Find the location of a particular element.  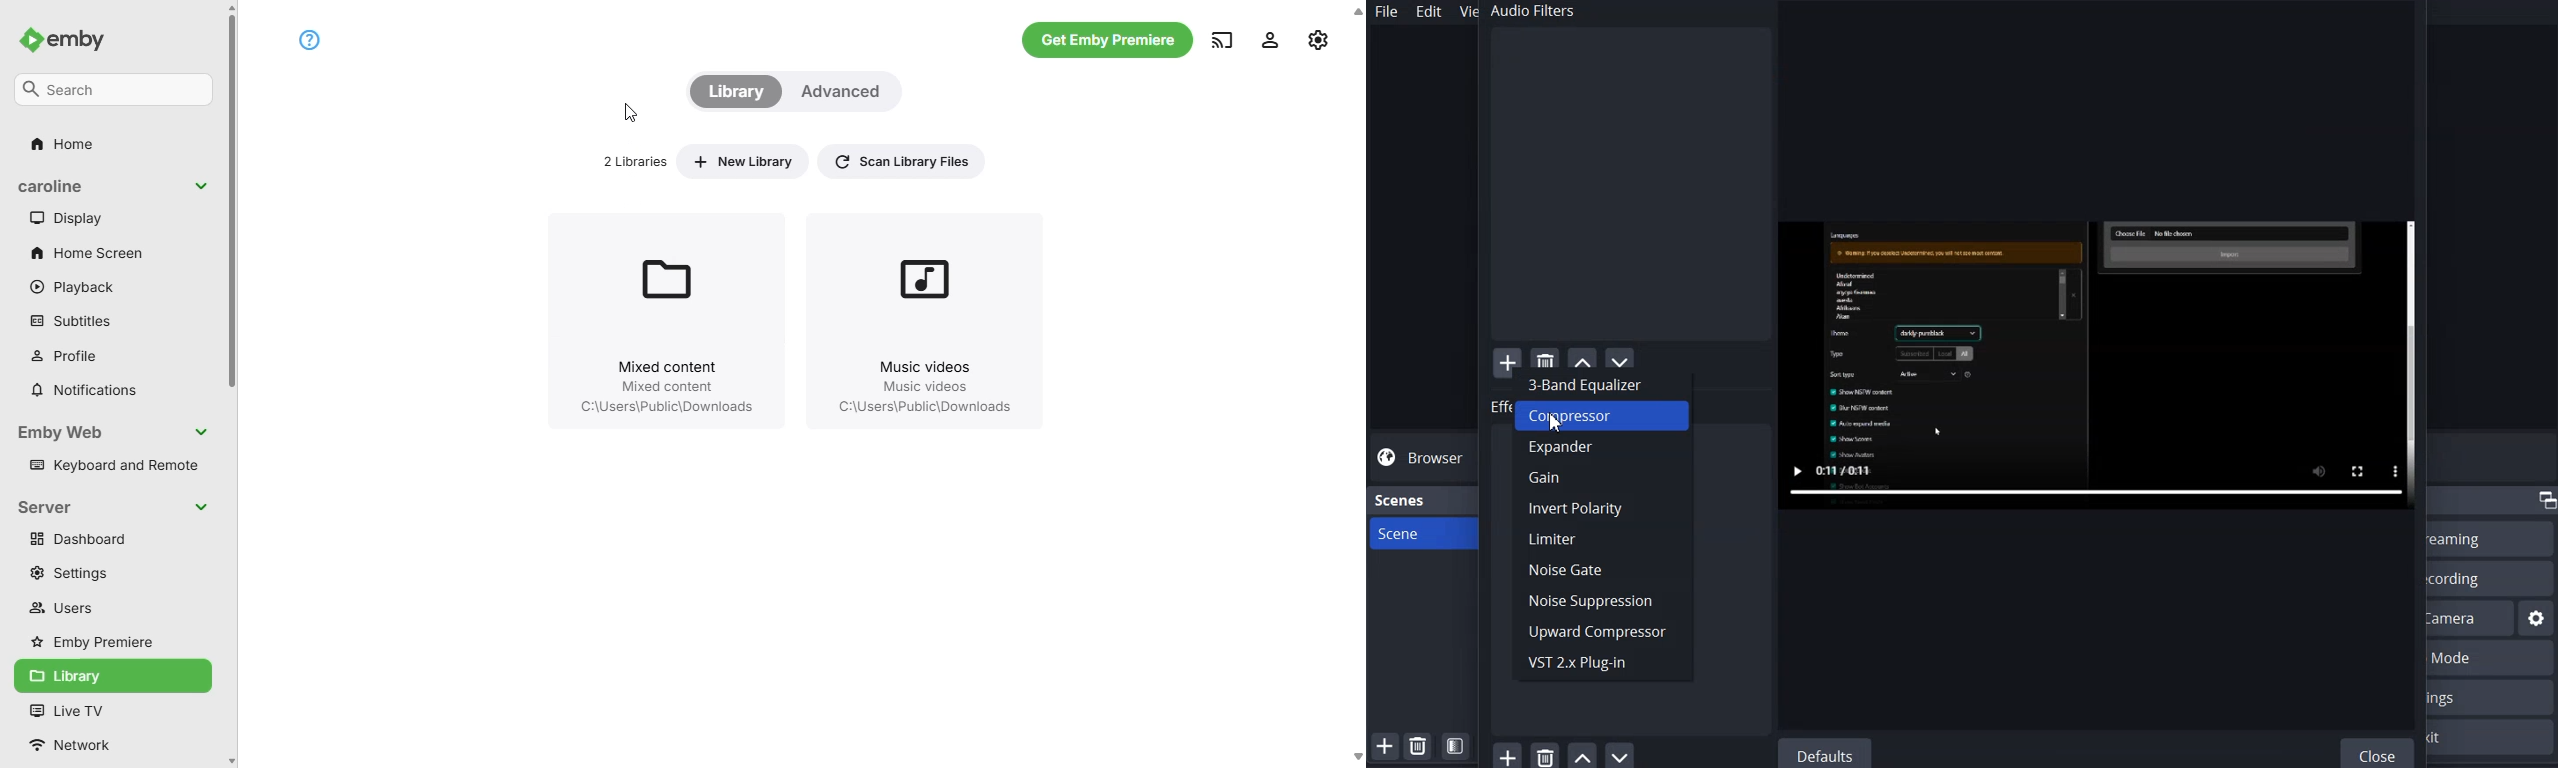

VST 2.x Plug-in is located at coordinates (1601, 664).